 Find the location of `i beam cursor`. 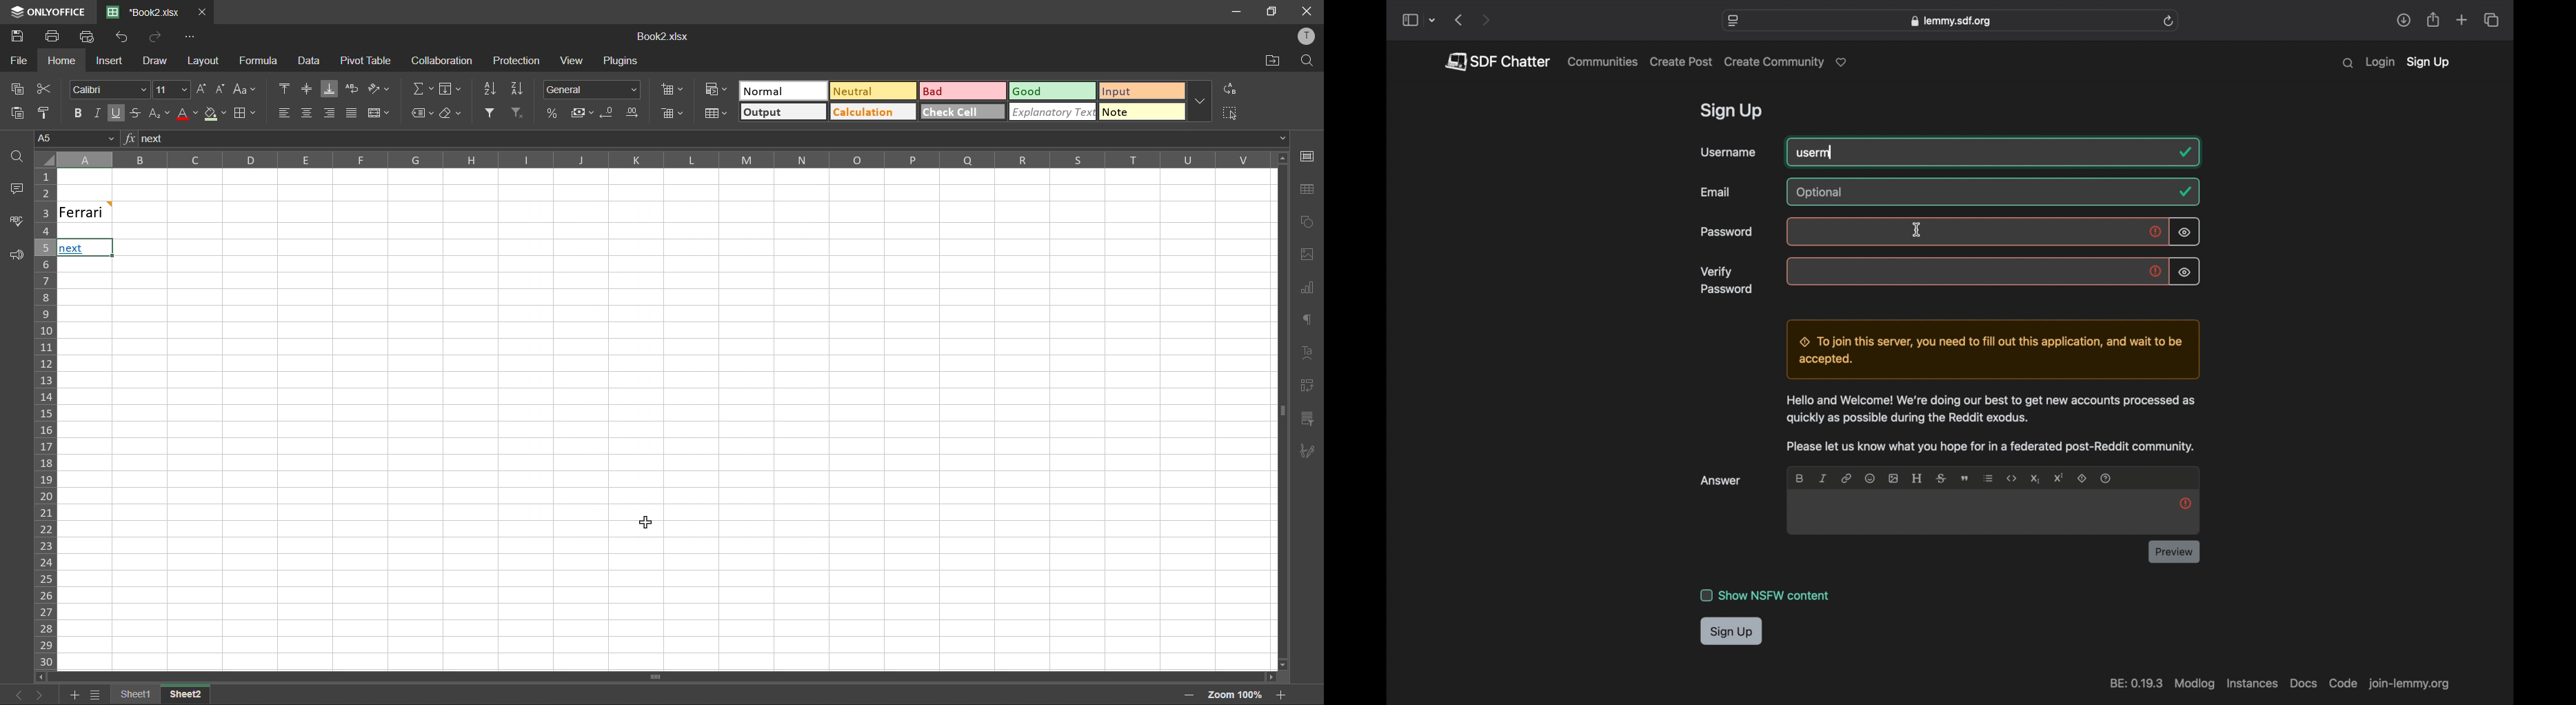

i beam cursor is located at coordinates (1918, 228).